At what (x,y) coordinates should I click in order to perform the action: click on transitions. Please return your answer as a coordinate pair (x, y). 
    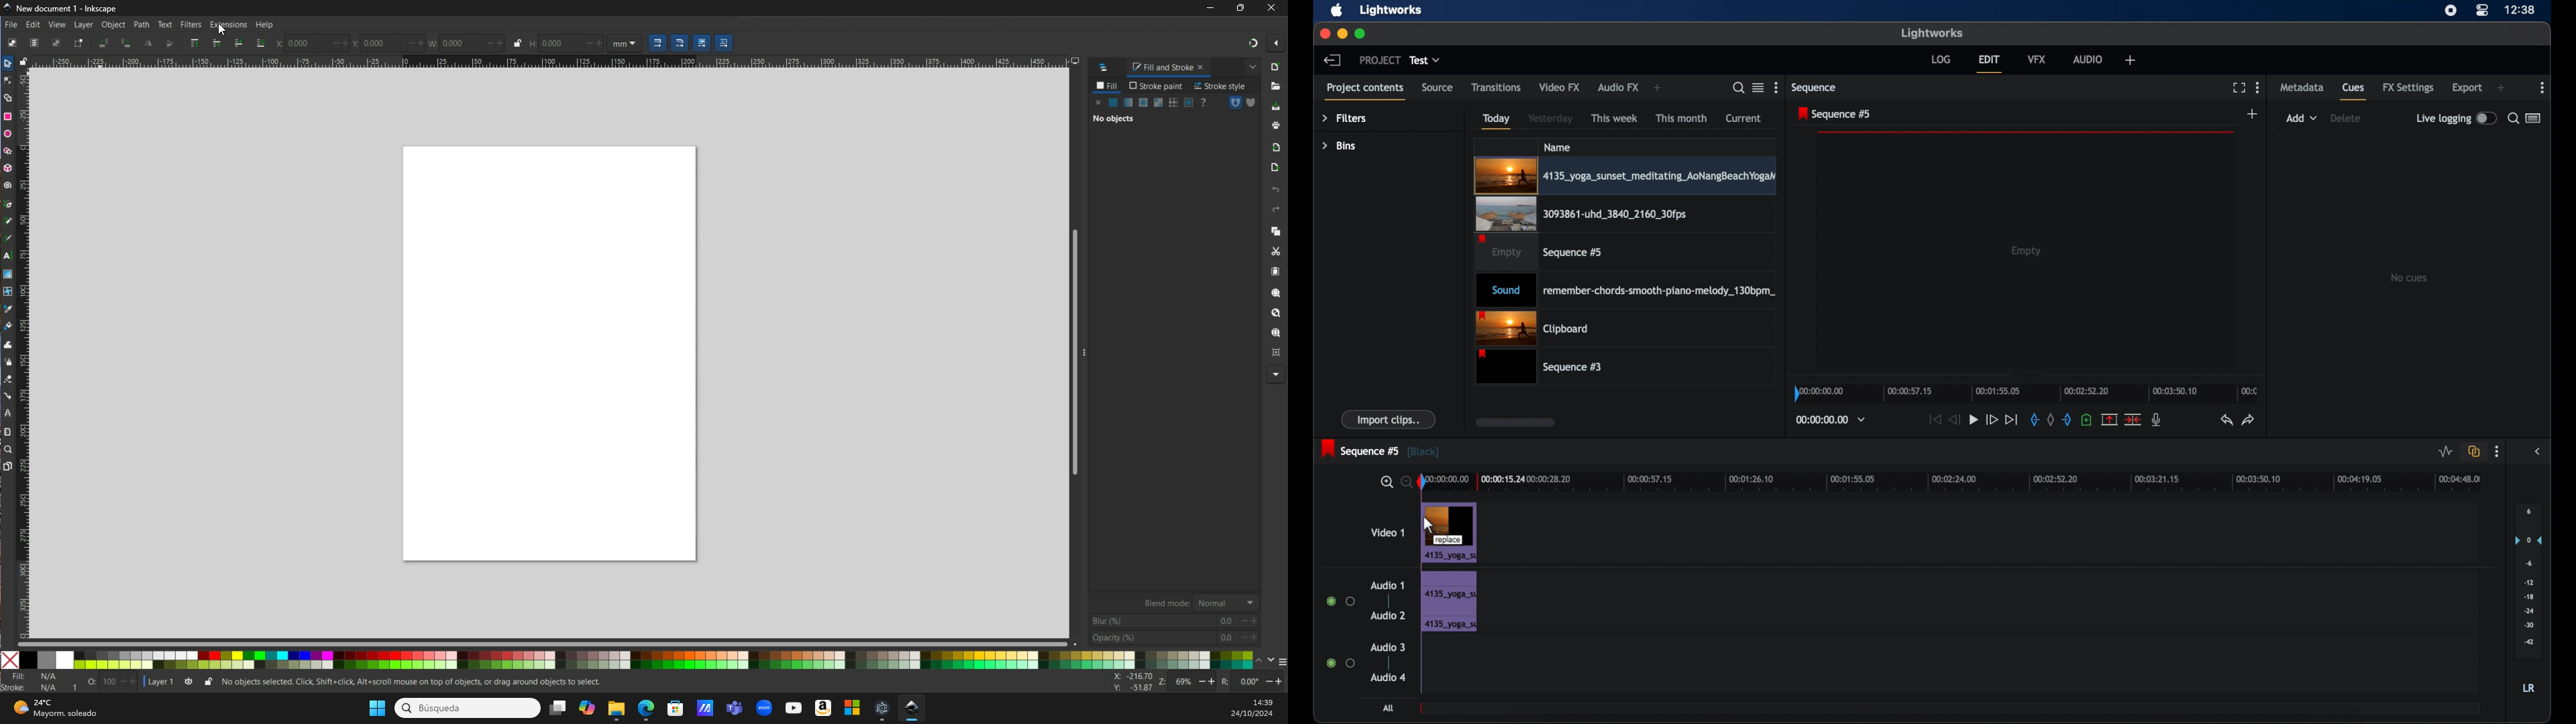
    Looking at the image, I should click on (1496, 88).